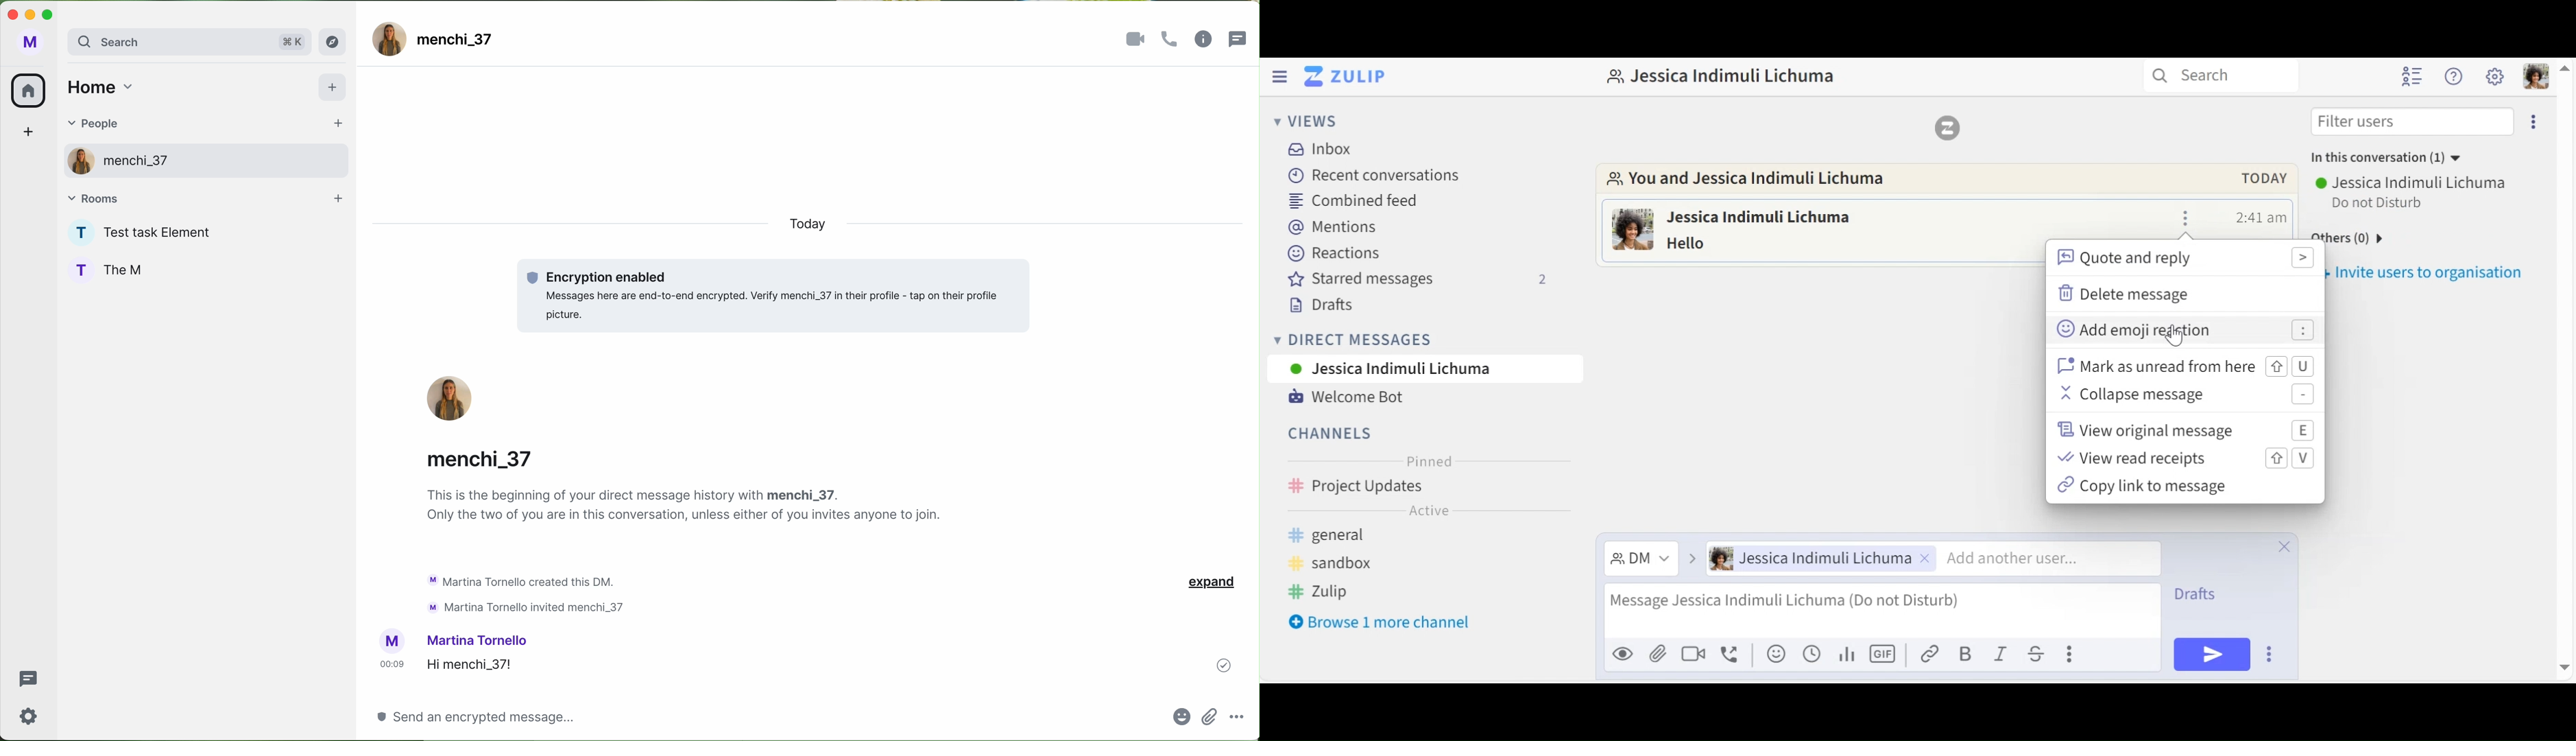 The image size is (2576, 756). I want to click on zulip, so click(1326, 593).